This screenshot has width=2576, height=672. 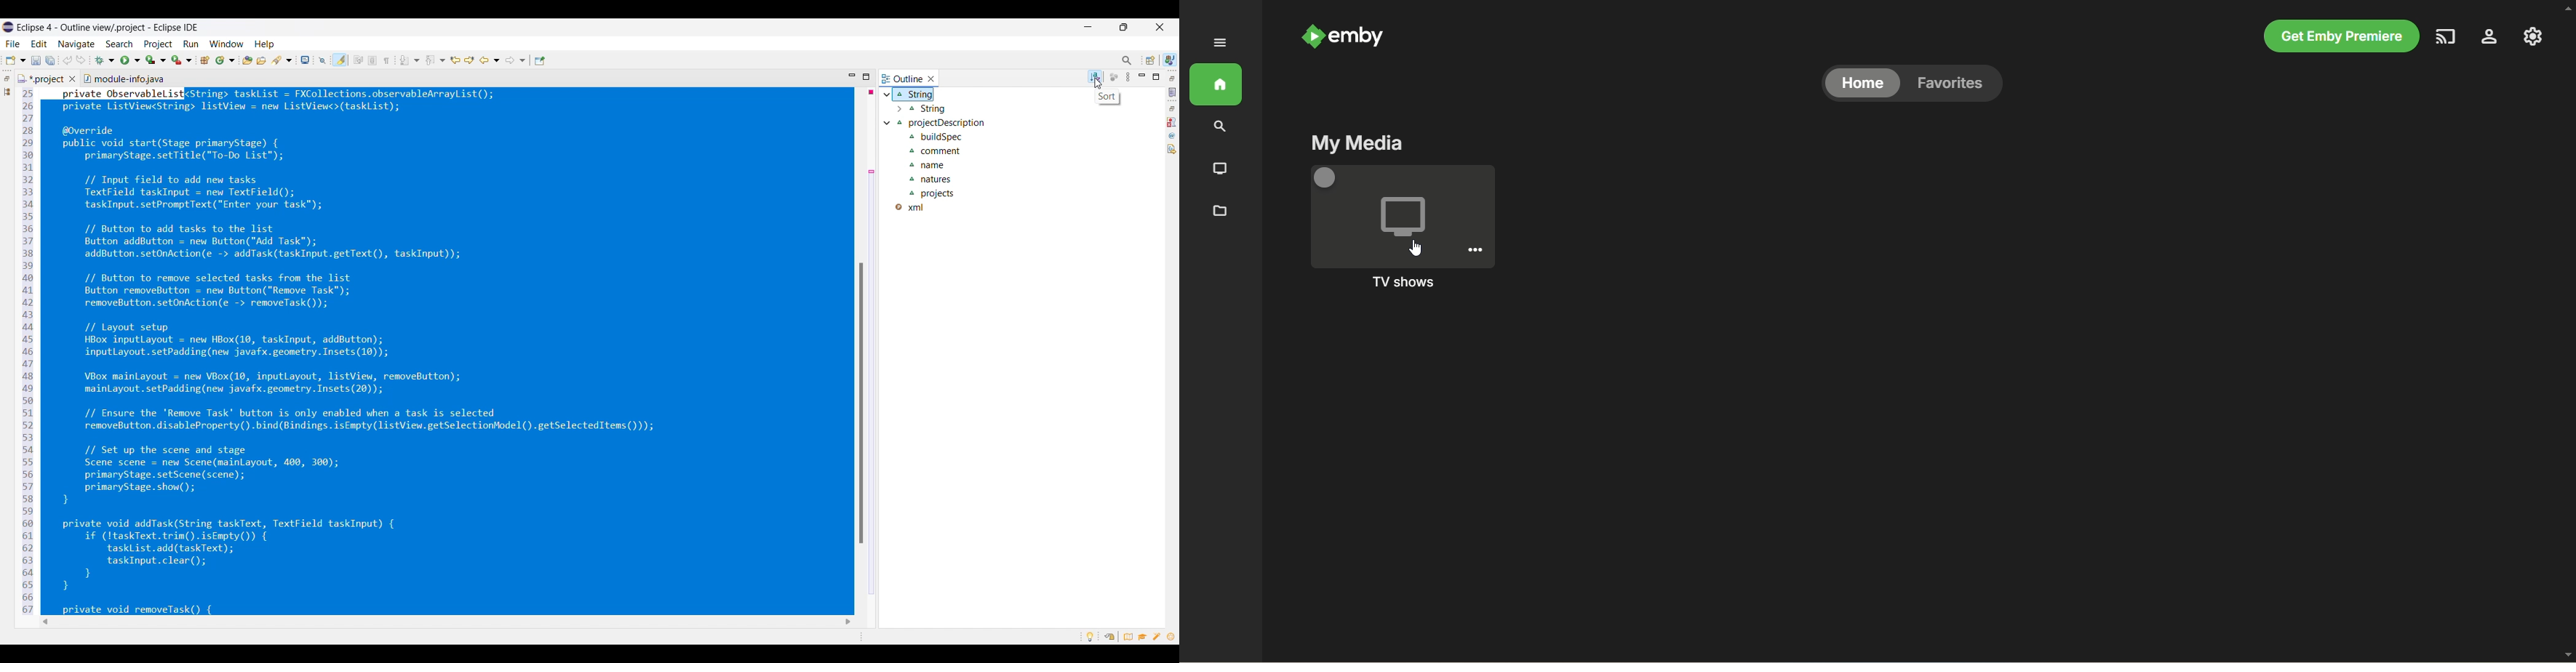 I want to click on Undo, so click(x=68, y=60).